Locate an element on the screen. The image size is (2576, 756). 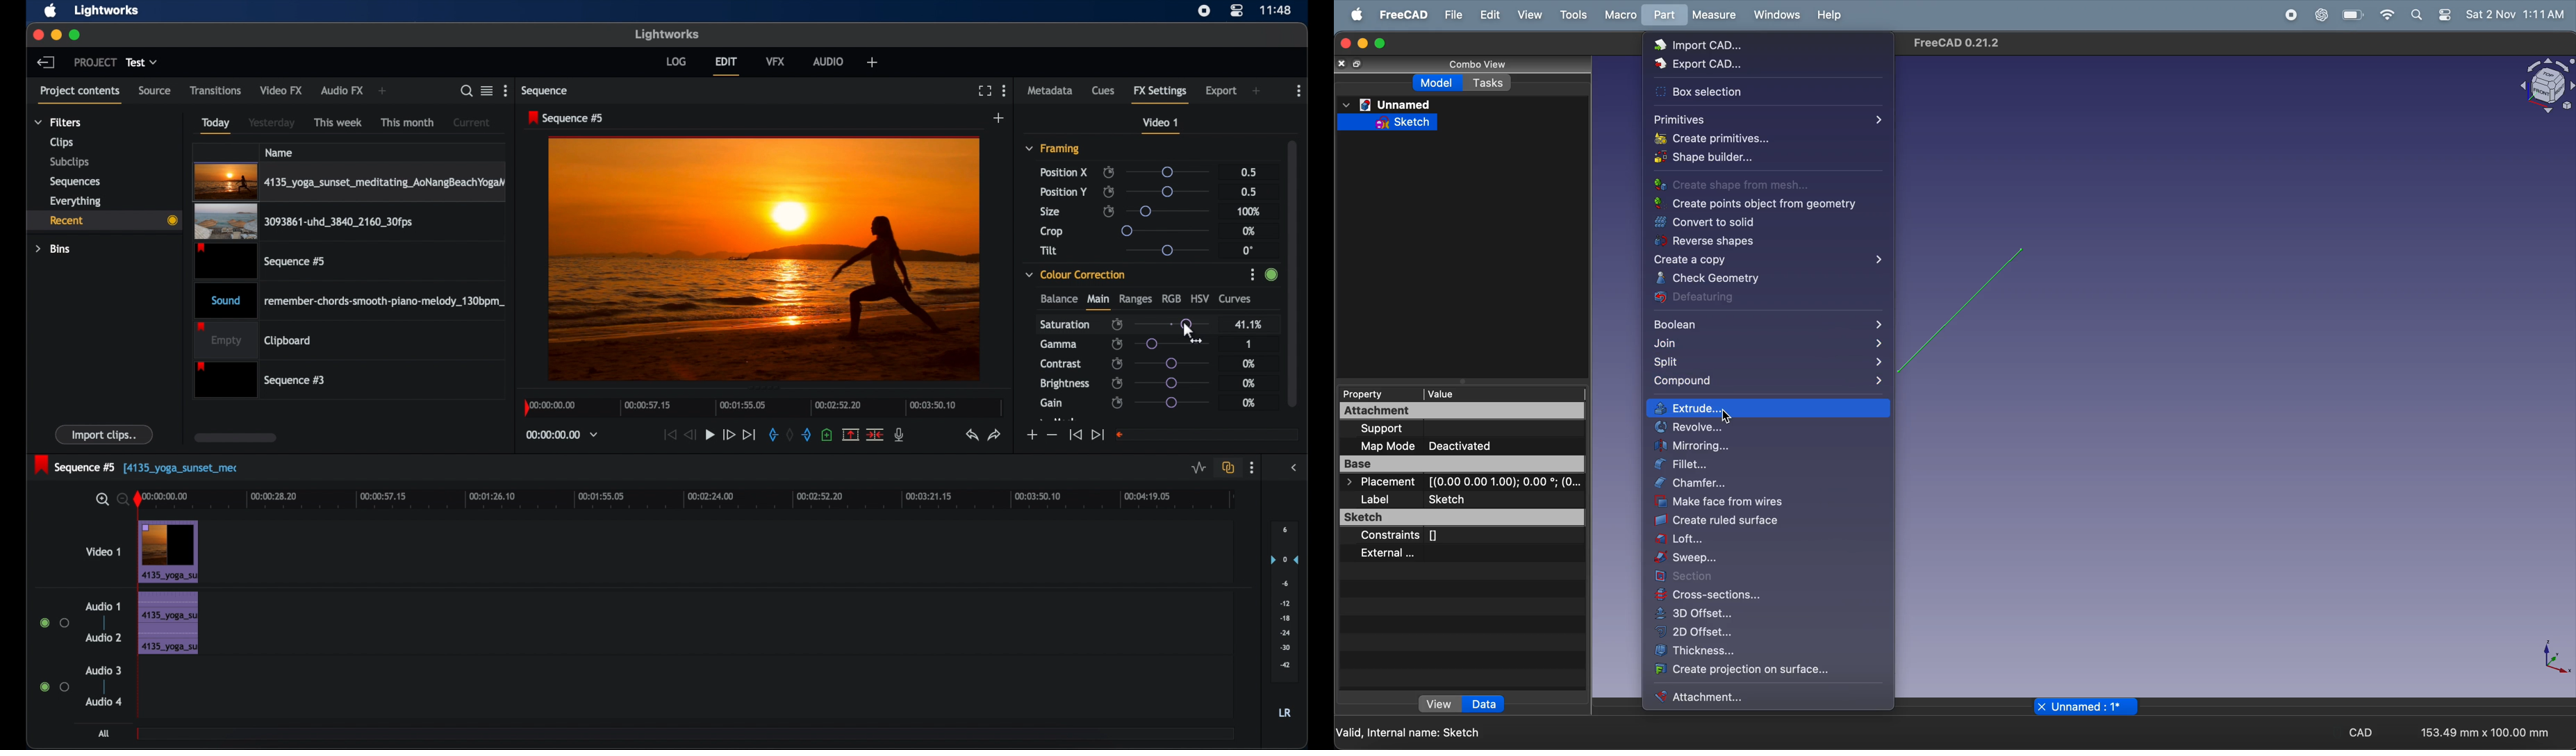
add is located at coordinates (1257, 91).